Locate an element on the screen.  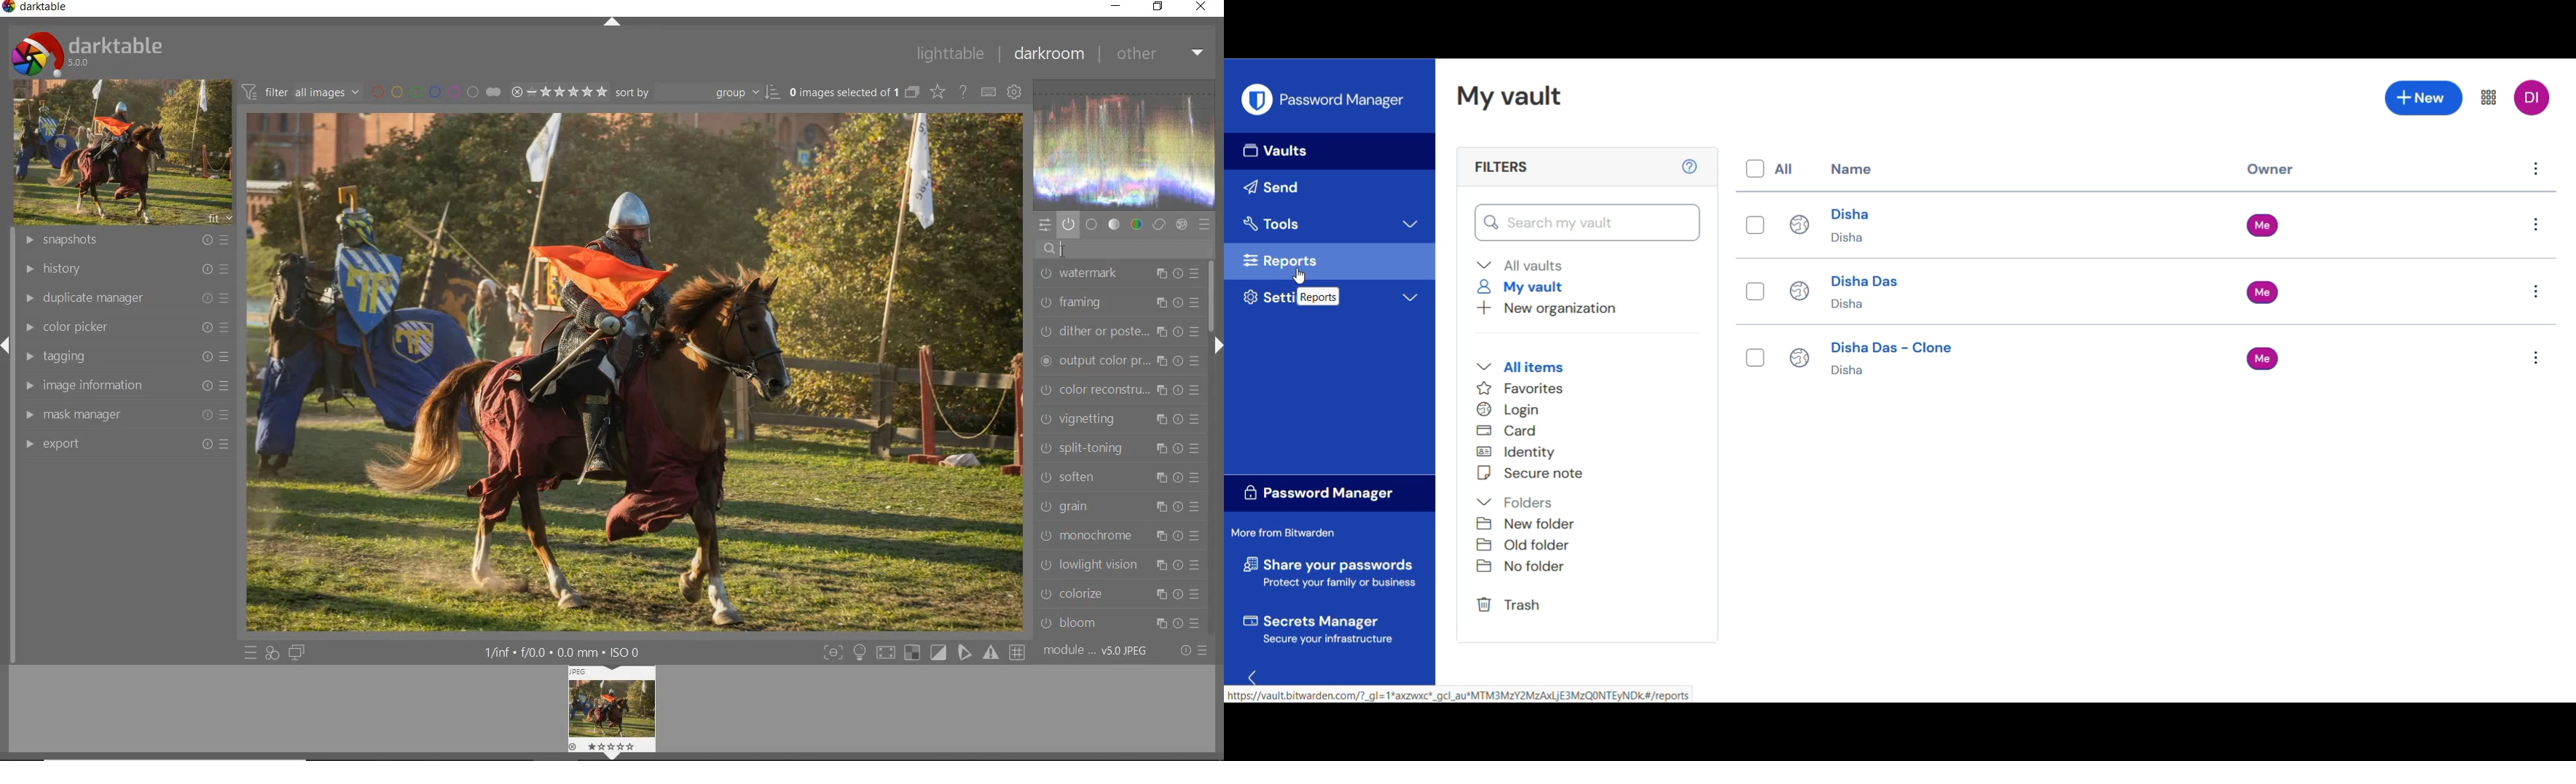
Identity is located at coordinates (1519, 452).